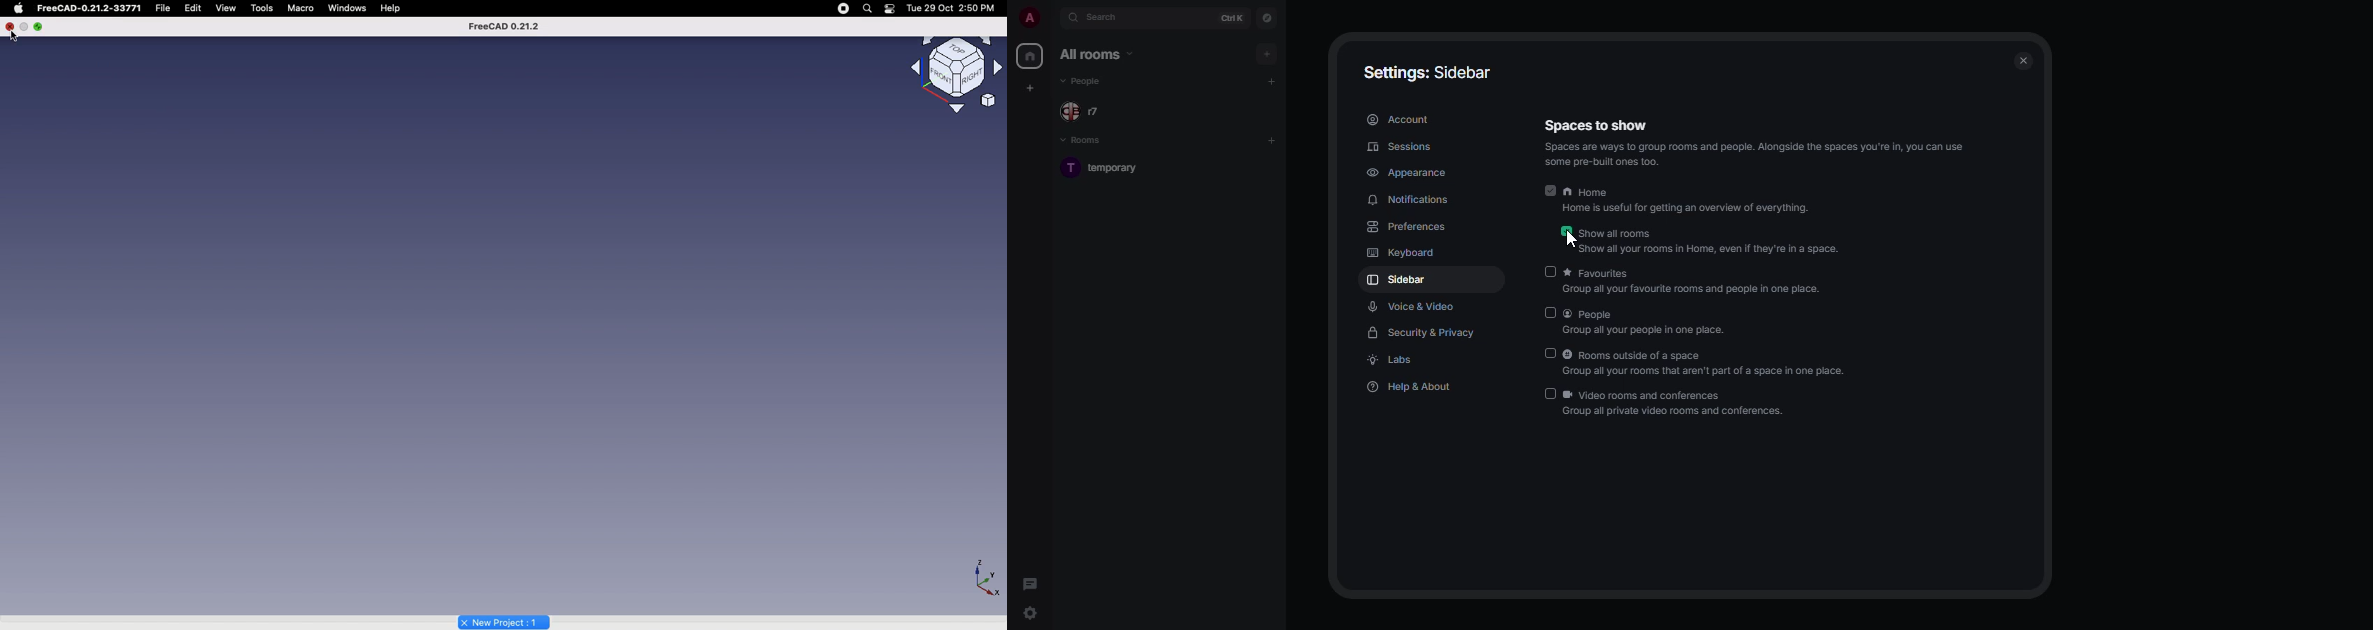 The height and width of the screenshot is (644, 2380). What do you see at coordinates (1759, 156) in the screenshot?
I see `info` at bounding box center [1759, 156].